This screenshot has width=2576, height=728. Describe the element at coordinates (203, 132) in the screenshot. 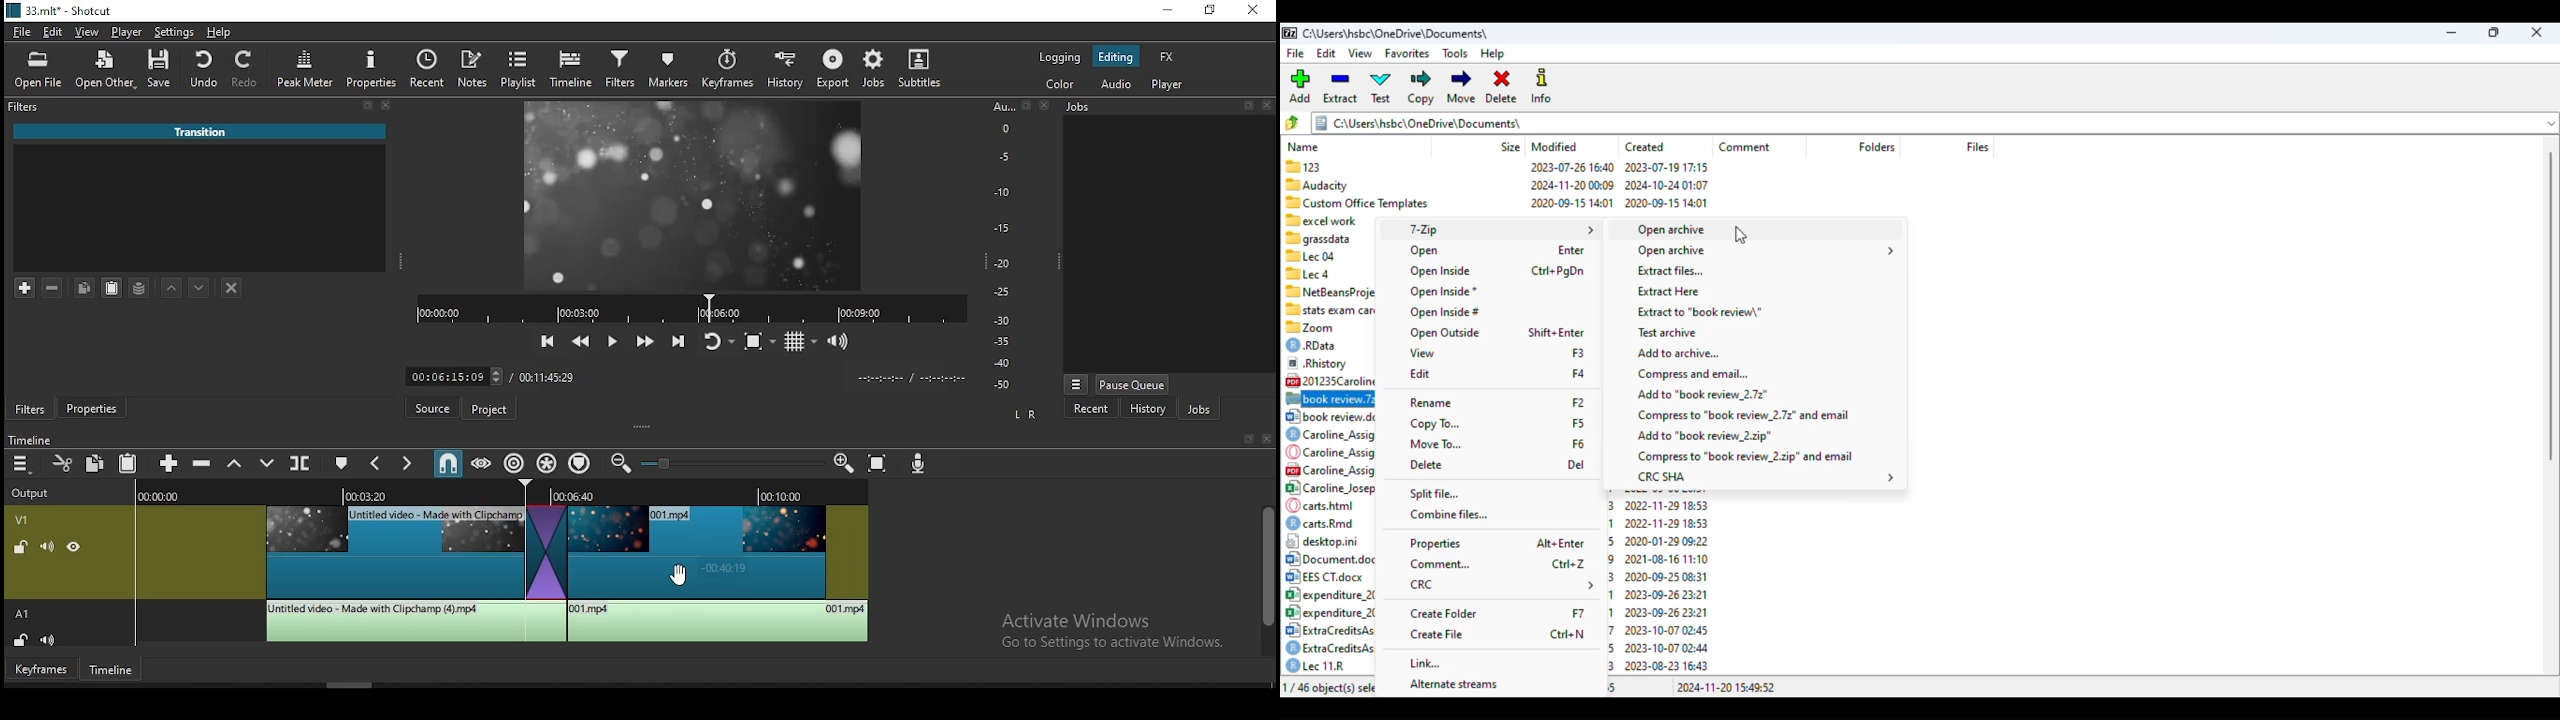

I see `001.mp4` at that location.